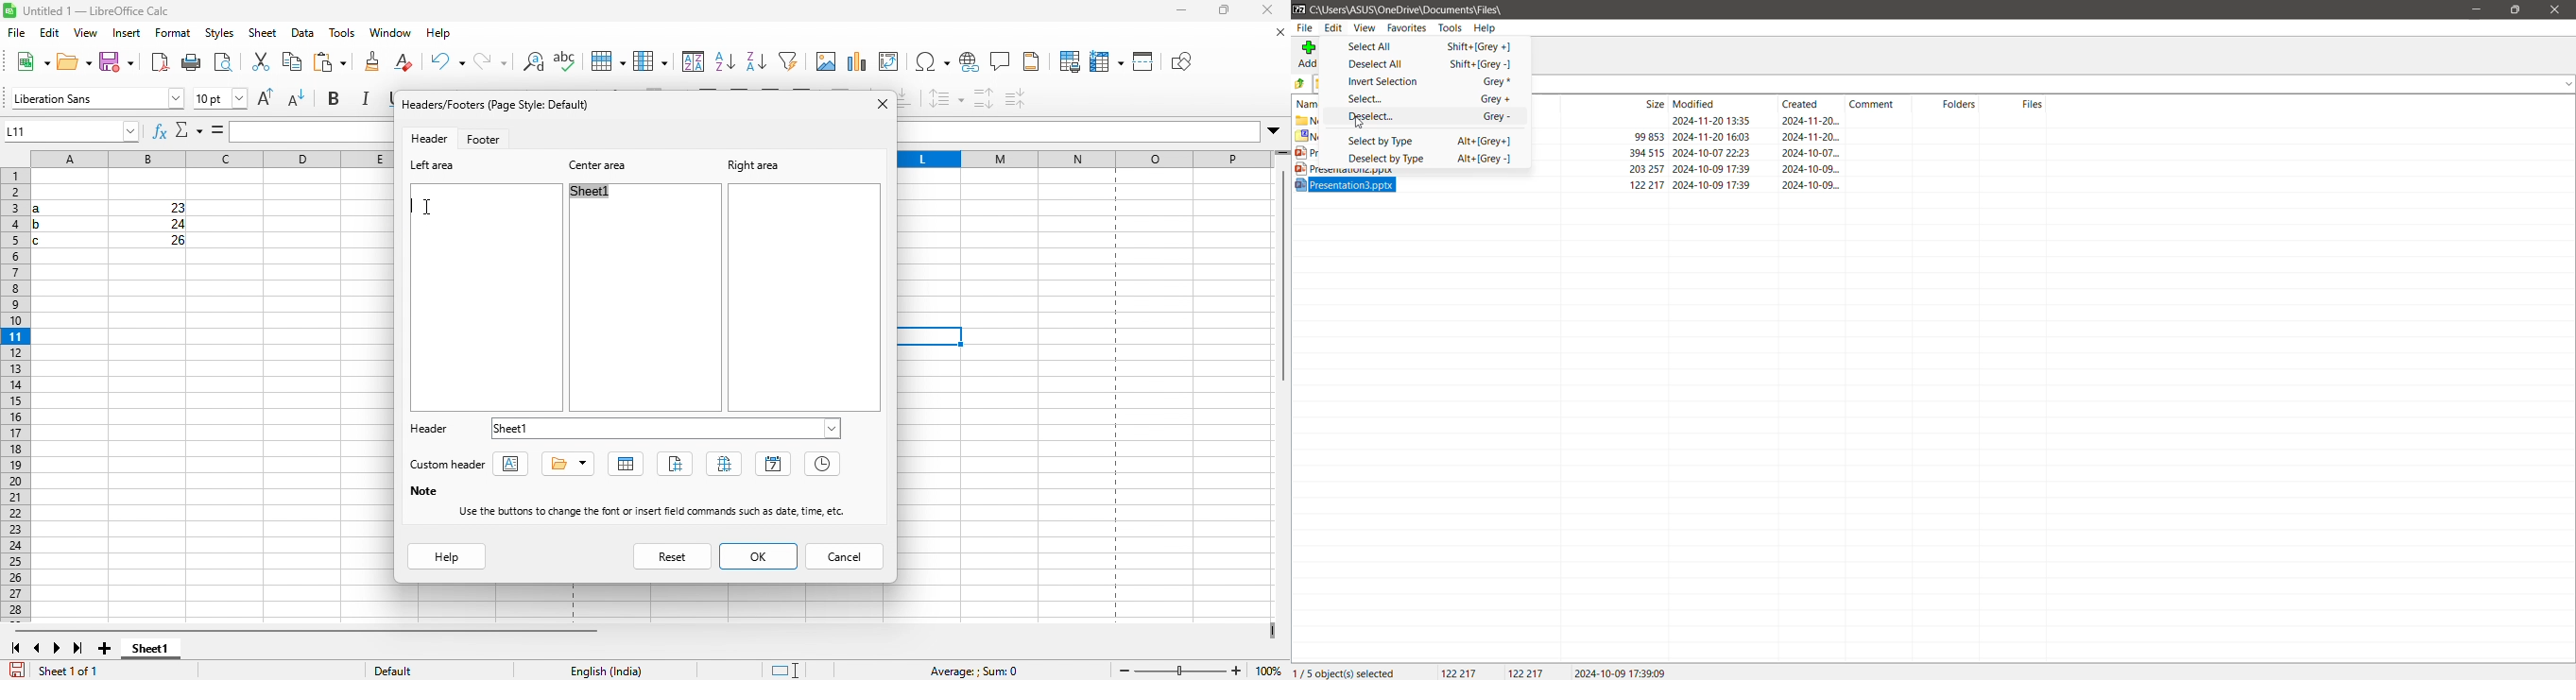 The image size is (2576, 700). Describe the element at coordinates (375, 61) in the screenshot. I see `clear direct formatting` at that location.